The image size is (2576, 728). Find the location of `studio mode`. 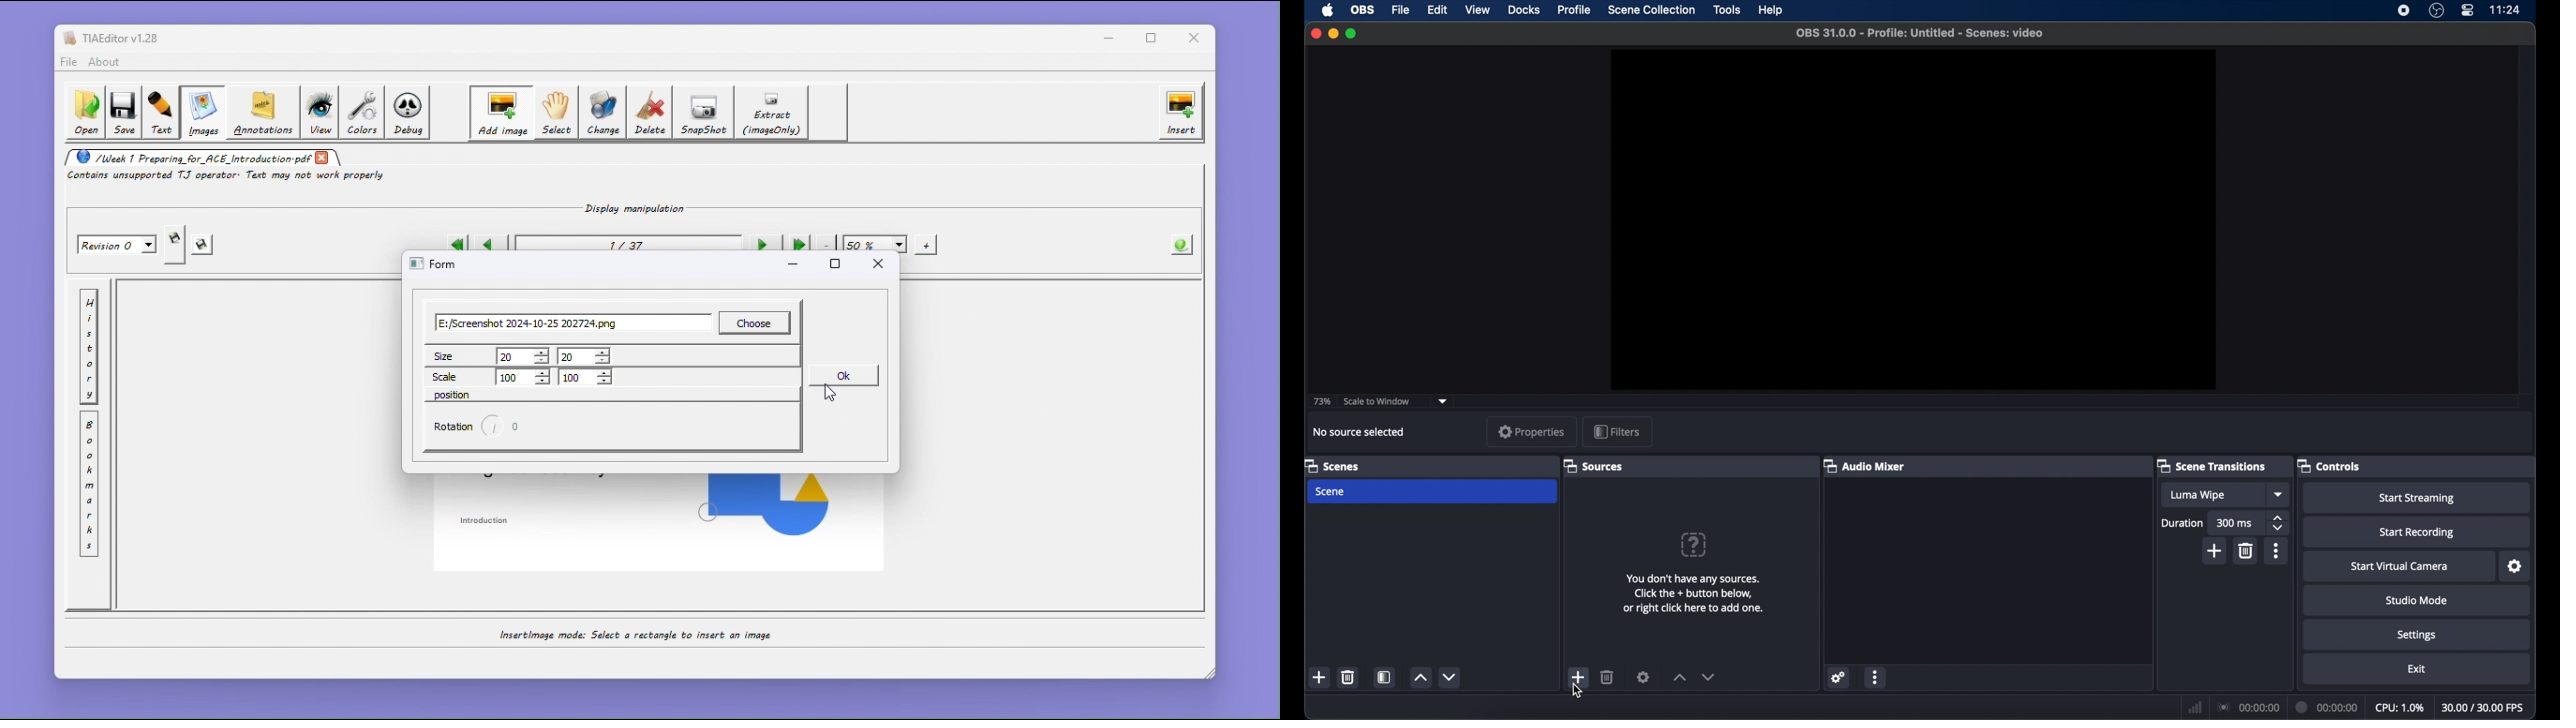

studio mode is located at coordinates (2417, 601).